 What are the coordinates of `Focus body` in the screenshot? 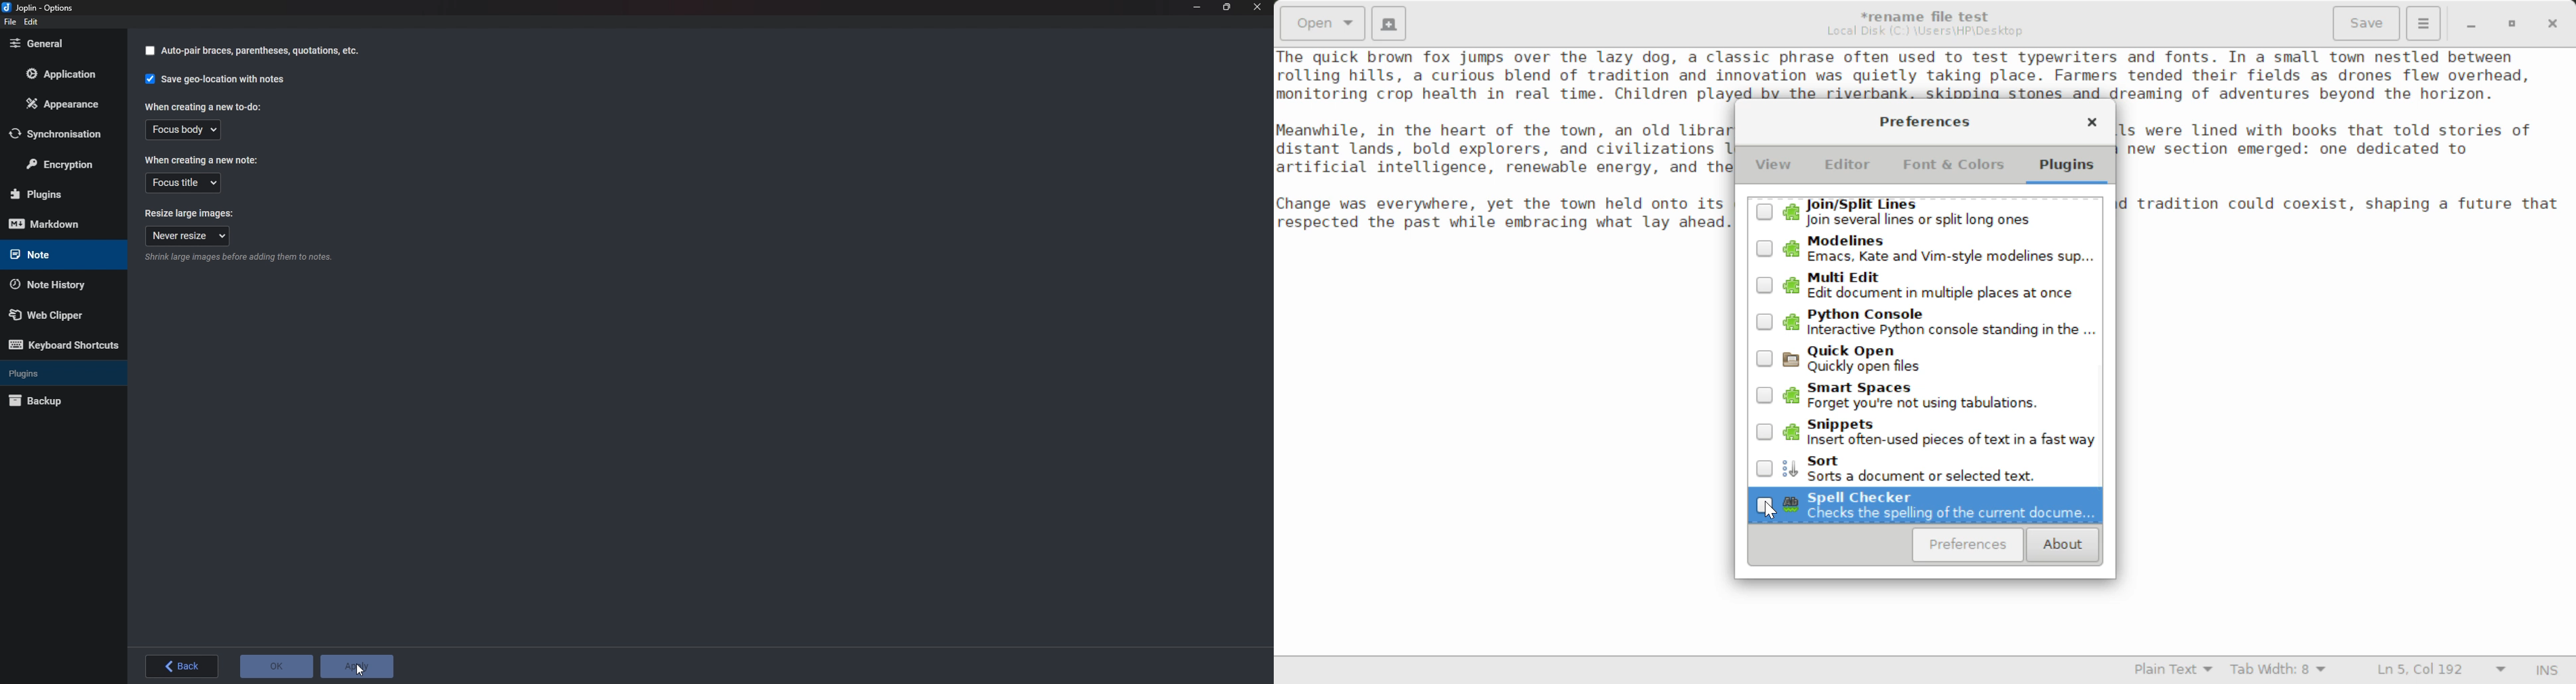 It's located at (180, 131).